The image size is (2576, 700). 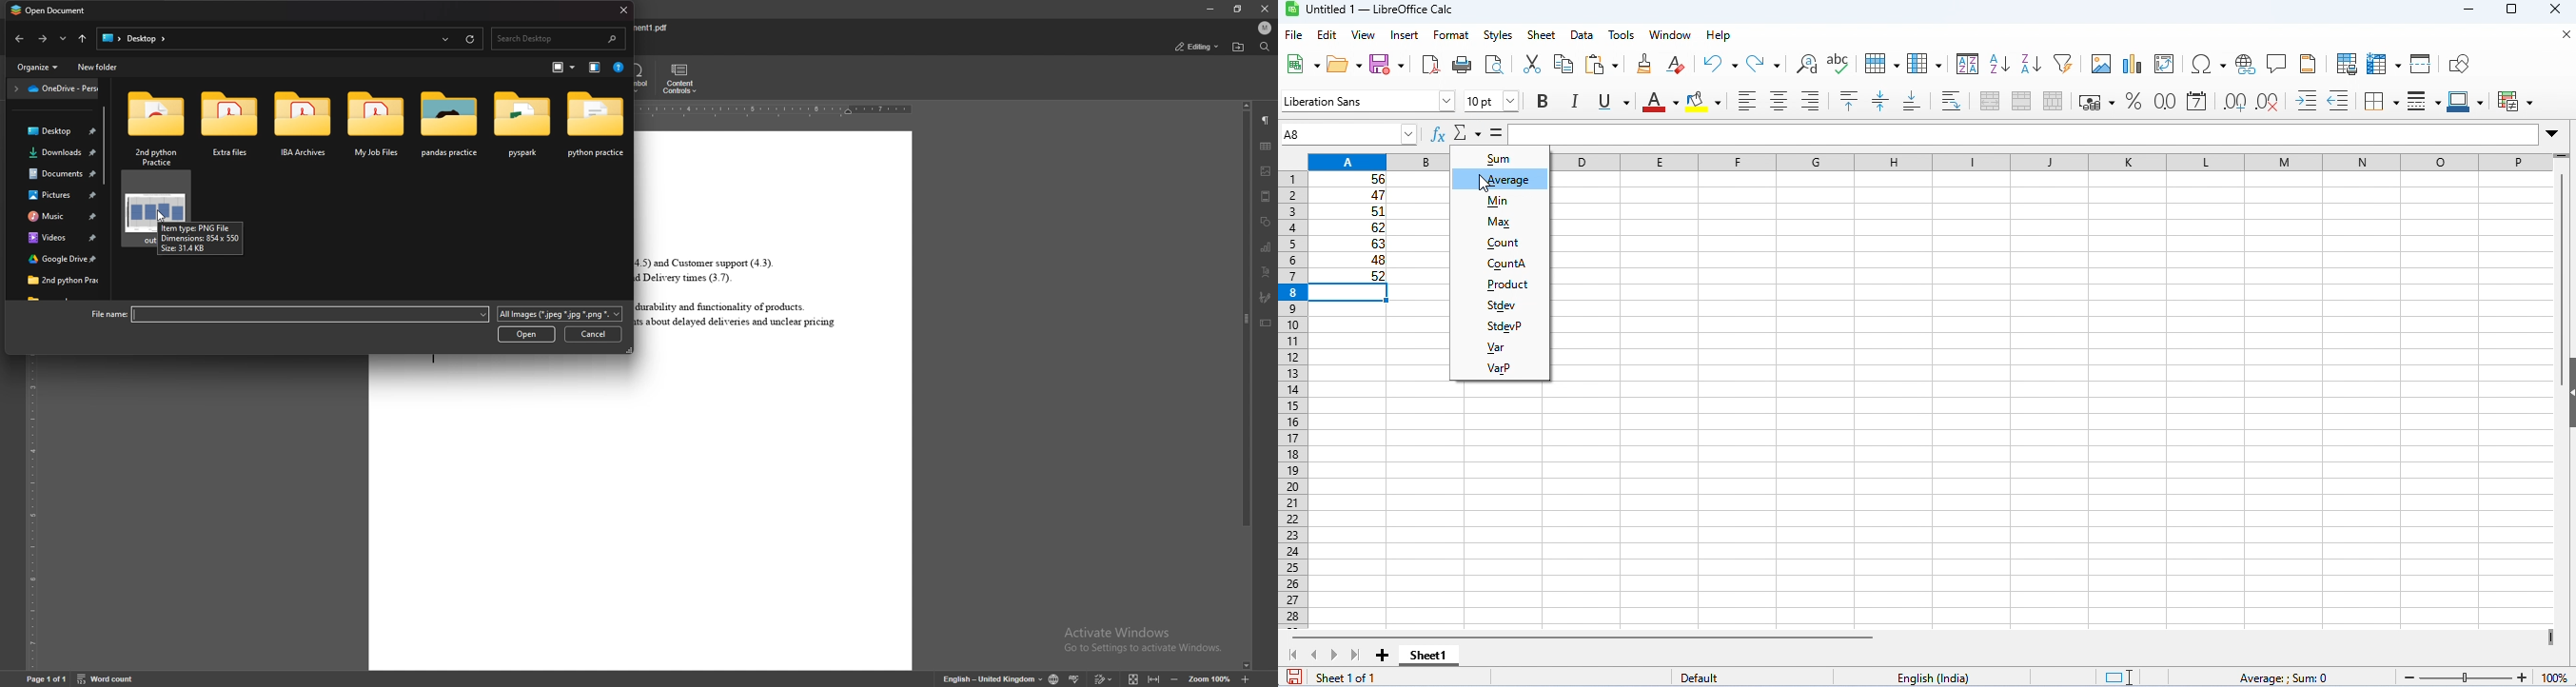 What do you see at coordinates (2282, 678) in the screenshot?
I see `formula` at bounding box center [2282, 678].